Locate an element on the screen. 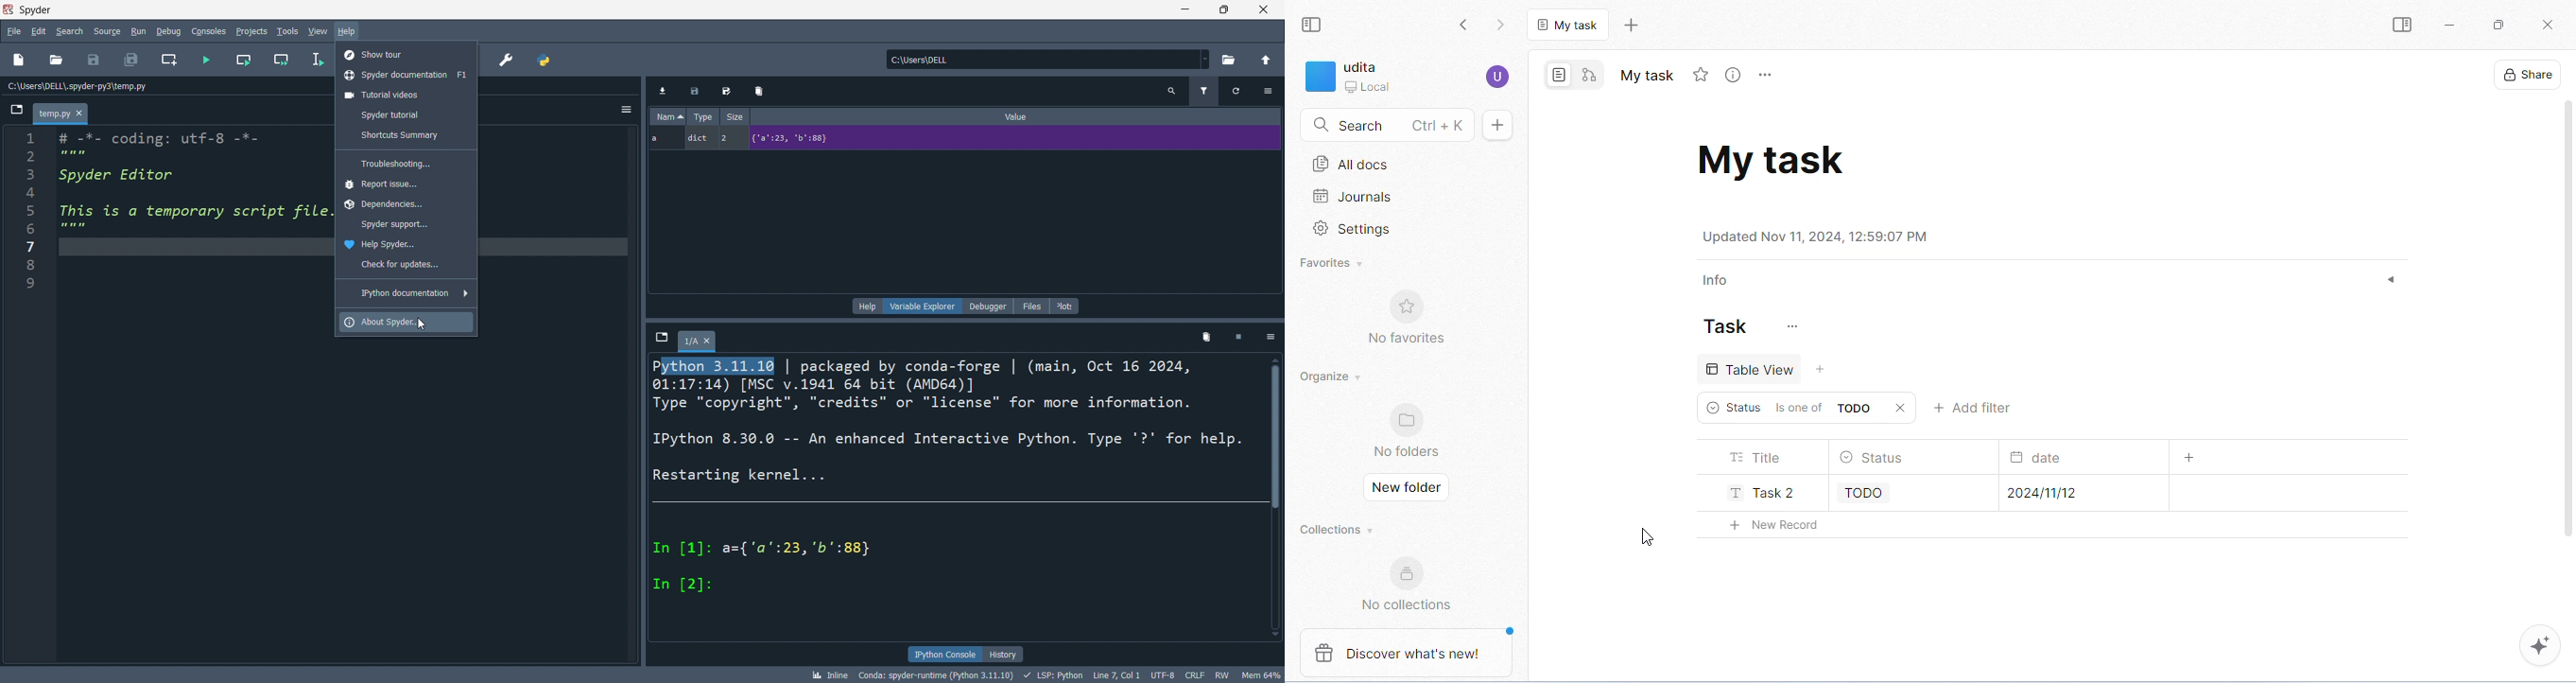 The height and width of the screenshot is (700, 2576). Refersh is located at coordinates (1237, 92).